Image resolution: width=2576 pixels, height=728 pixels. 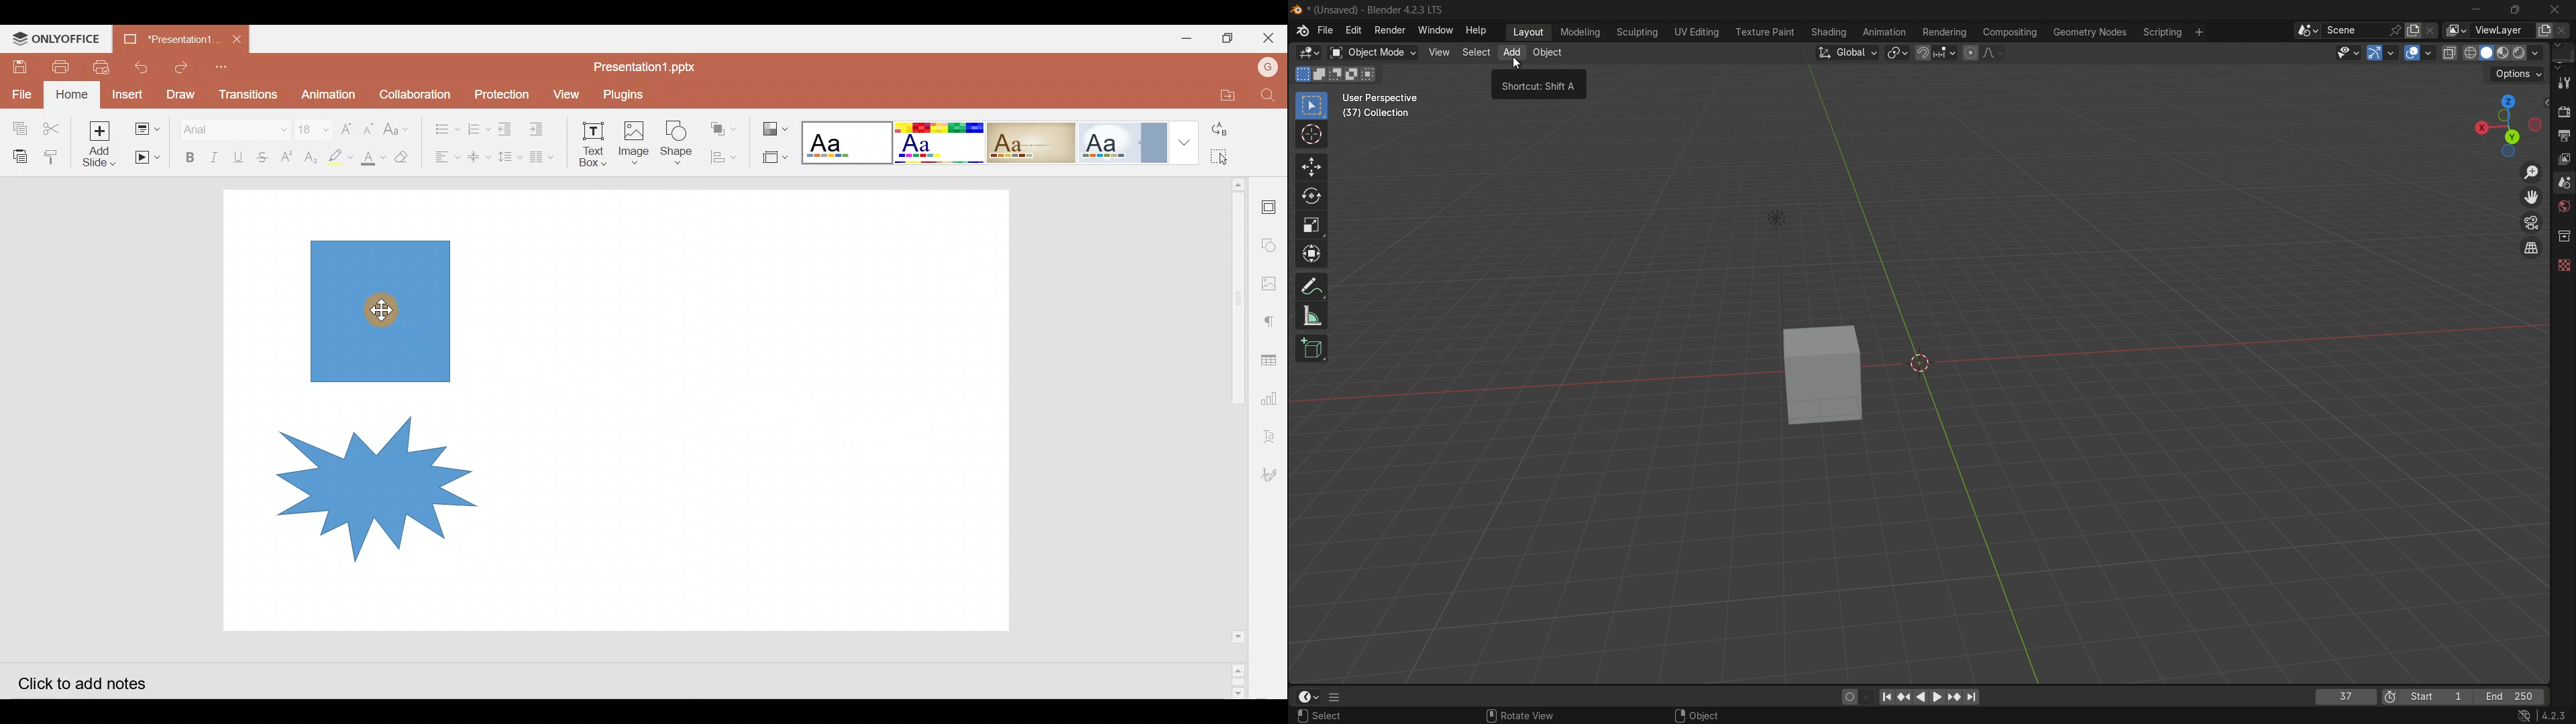 I want to click on toggle the camera view, so click(x=2531, y=222).